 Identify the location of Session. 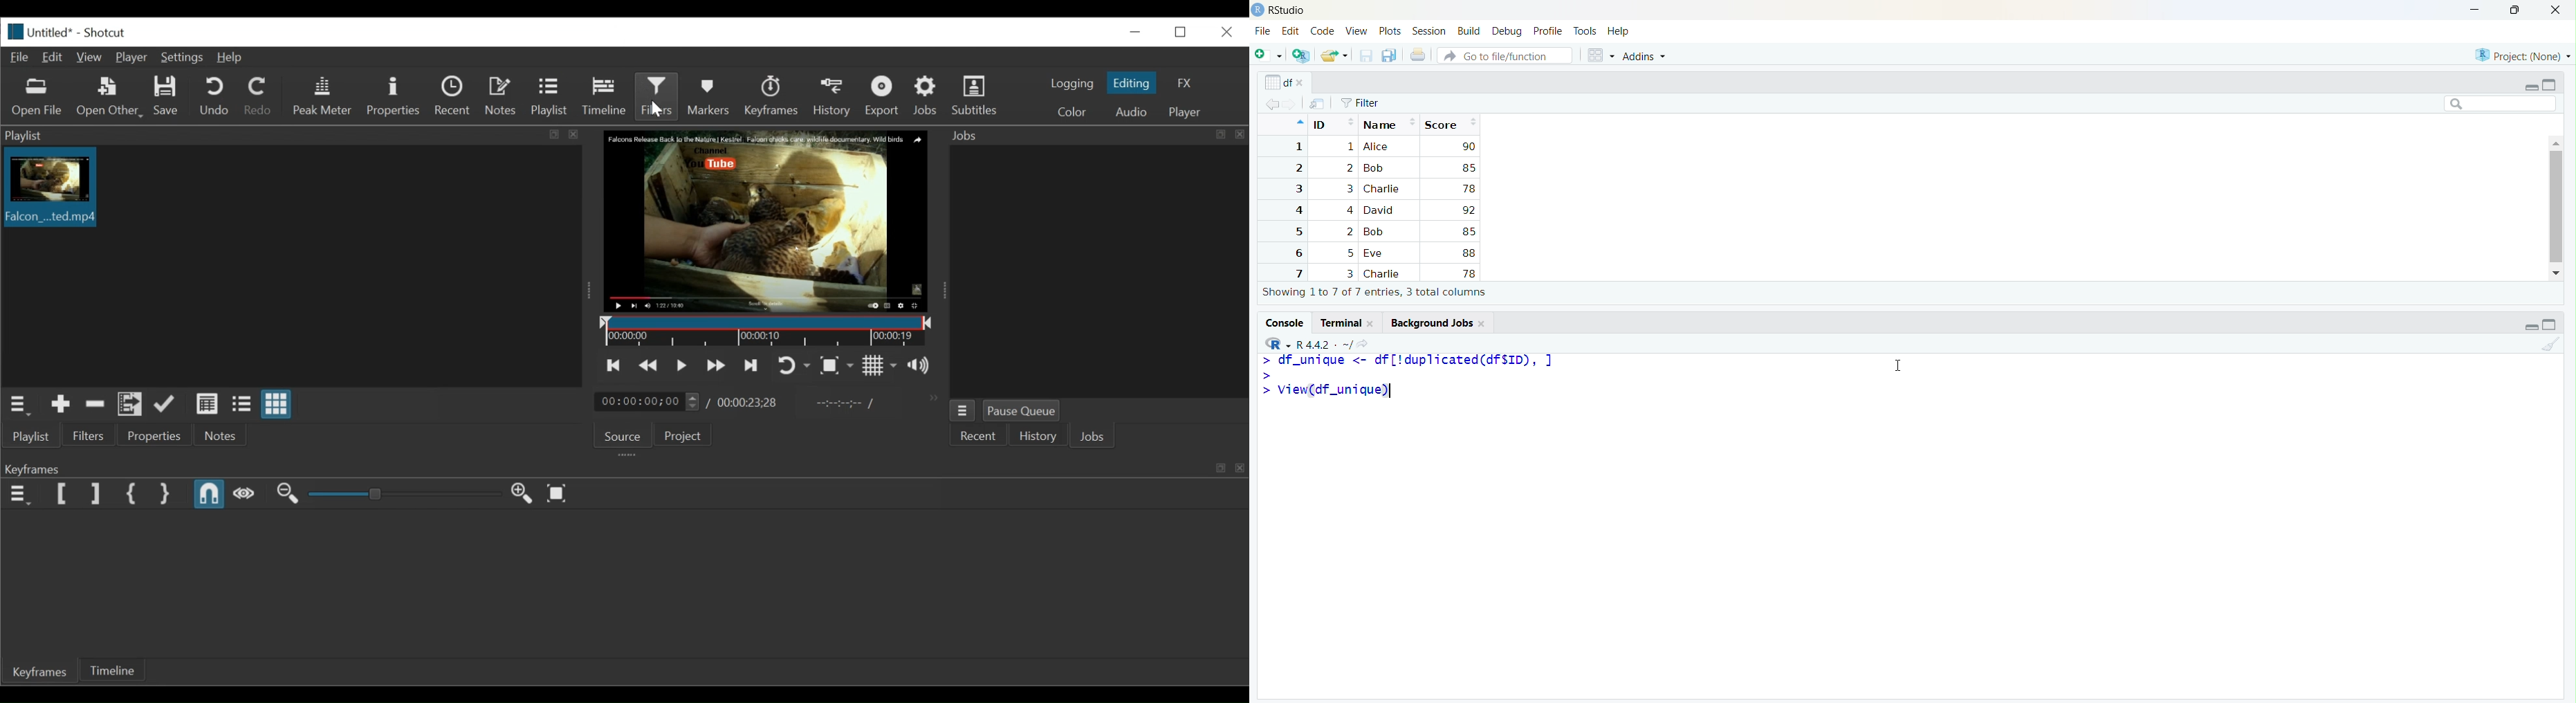
(1430, 30).